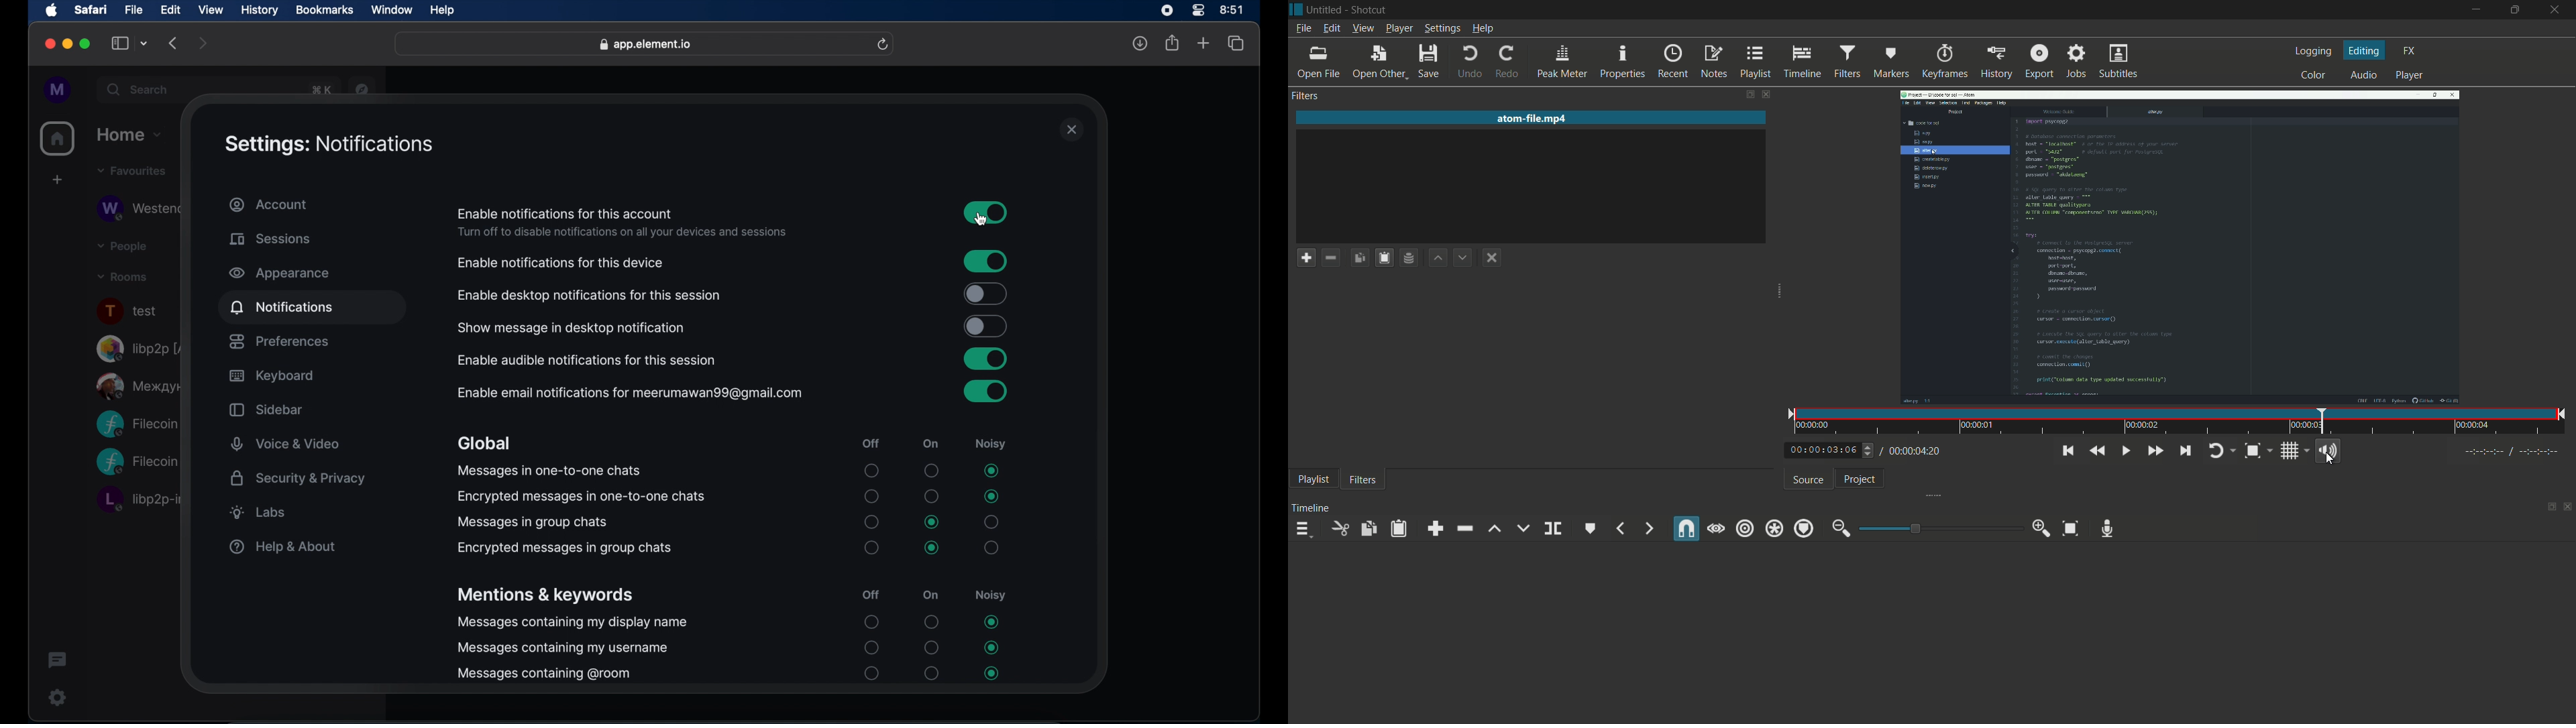 The width and height of the screenshot is (2576, 728). I want to click on search, so click(138, 90).